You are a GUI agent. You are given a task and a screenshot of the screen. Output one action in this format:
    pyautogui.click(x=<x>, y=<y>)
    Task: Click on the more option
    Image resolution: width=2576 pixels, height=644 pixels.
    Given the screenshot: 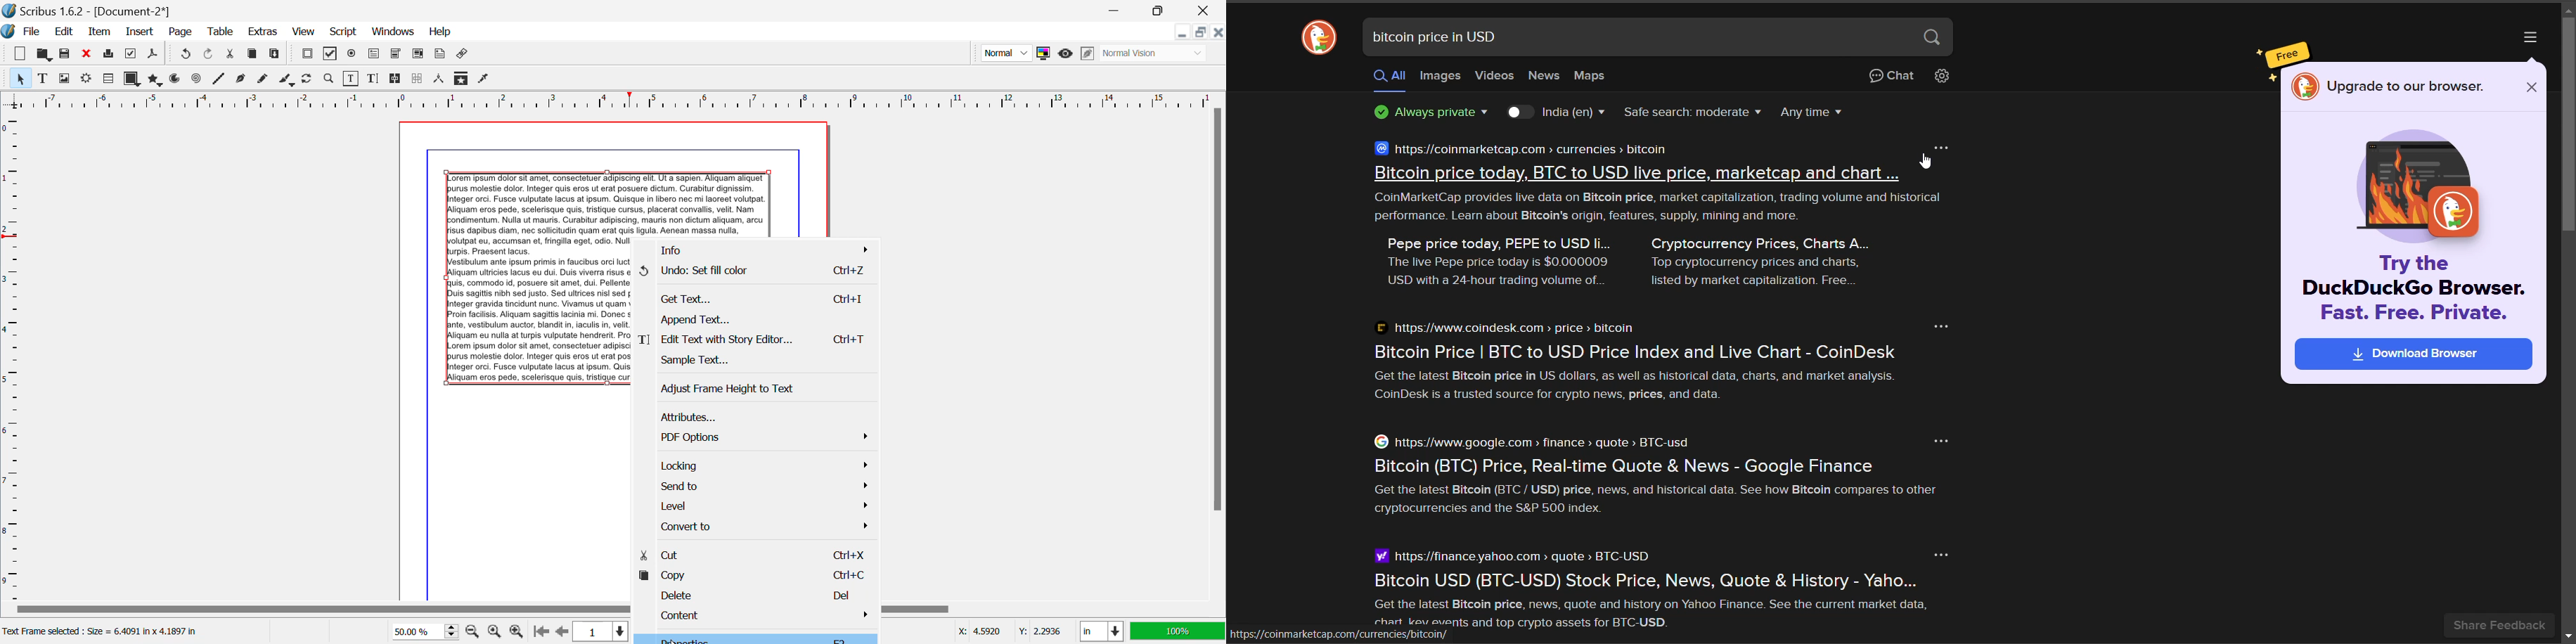 What is the action you would take?
    pyautogui.click(x=1947, y=443)
    